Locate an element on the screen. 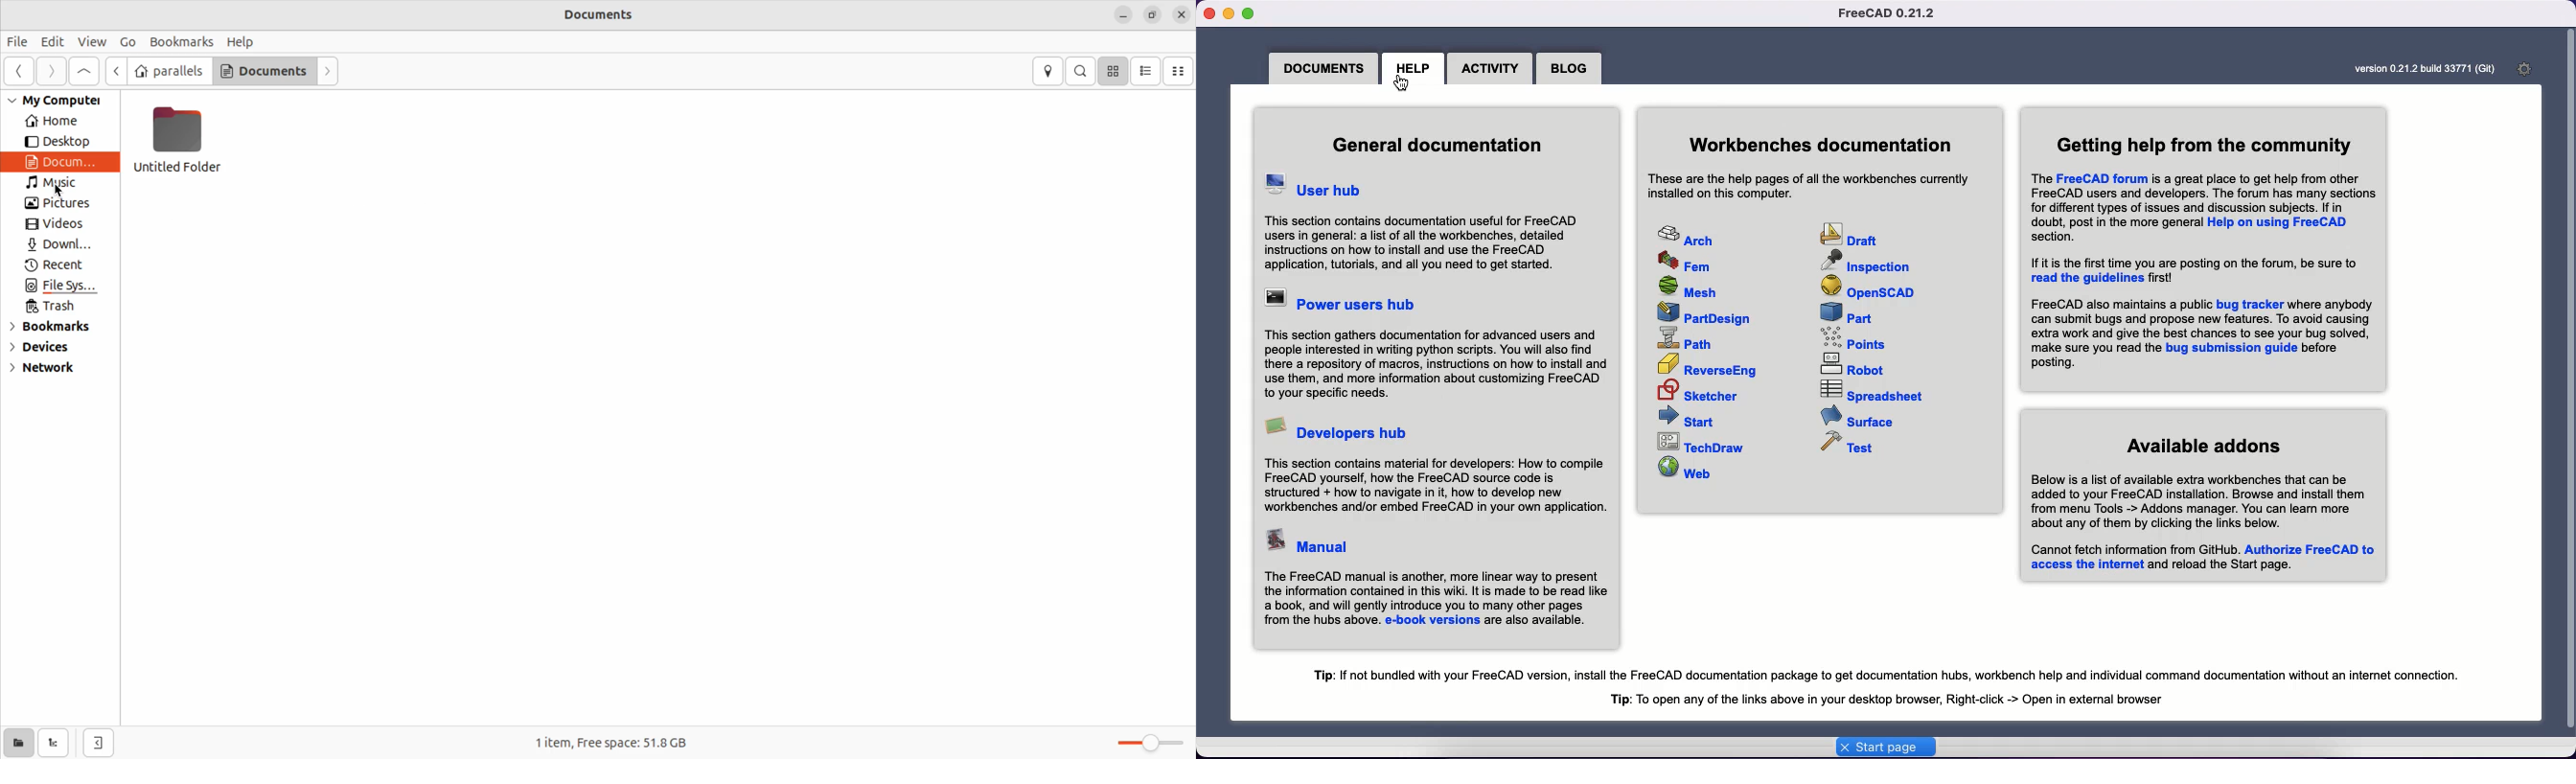 The height and width of the screenshot is (784, 2576). List view is located at coordinates (1146, 70).